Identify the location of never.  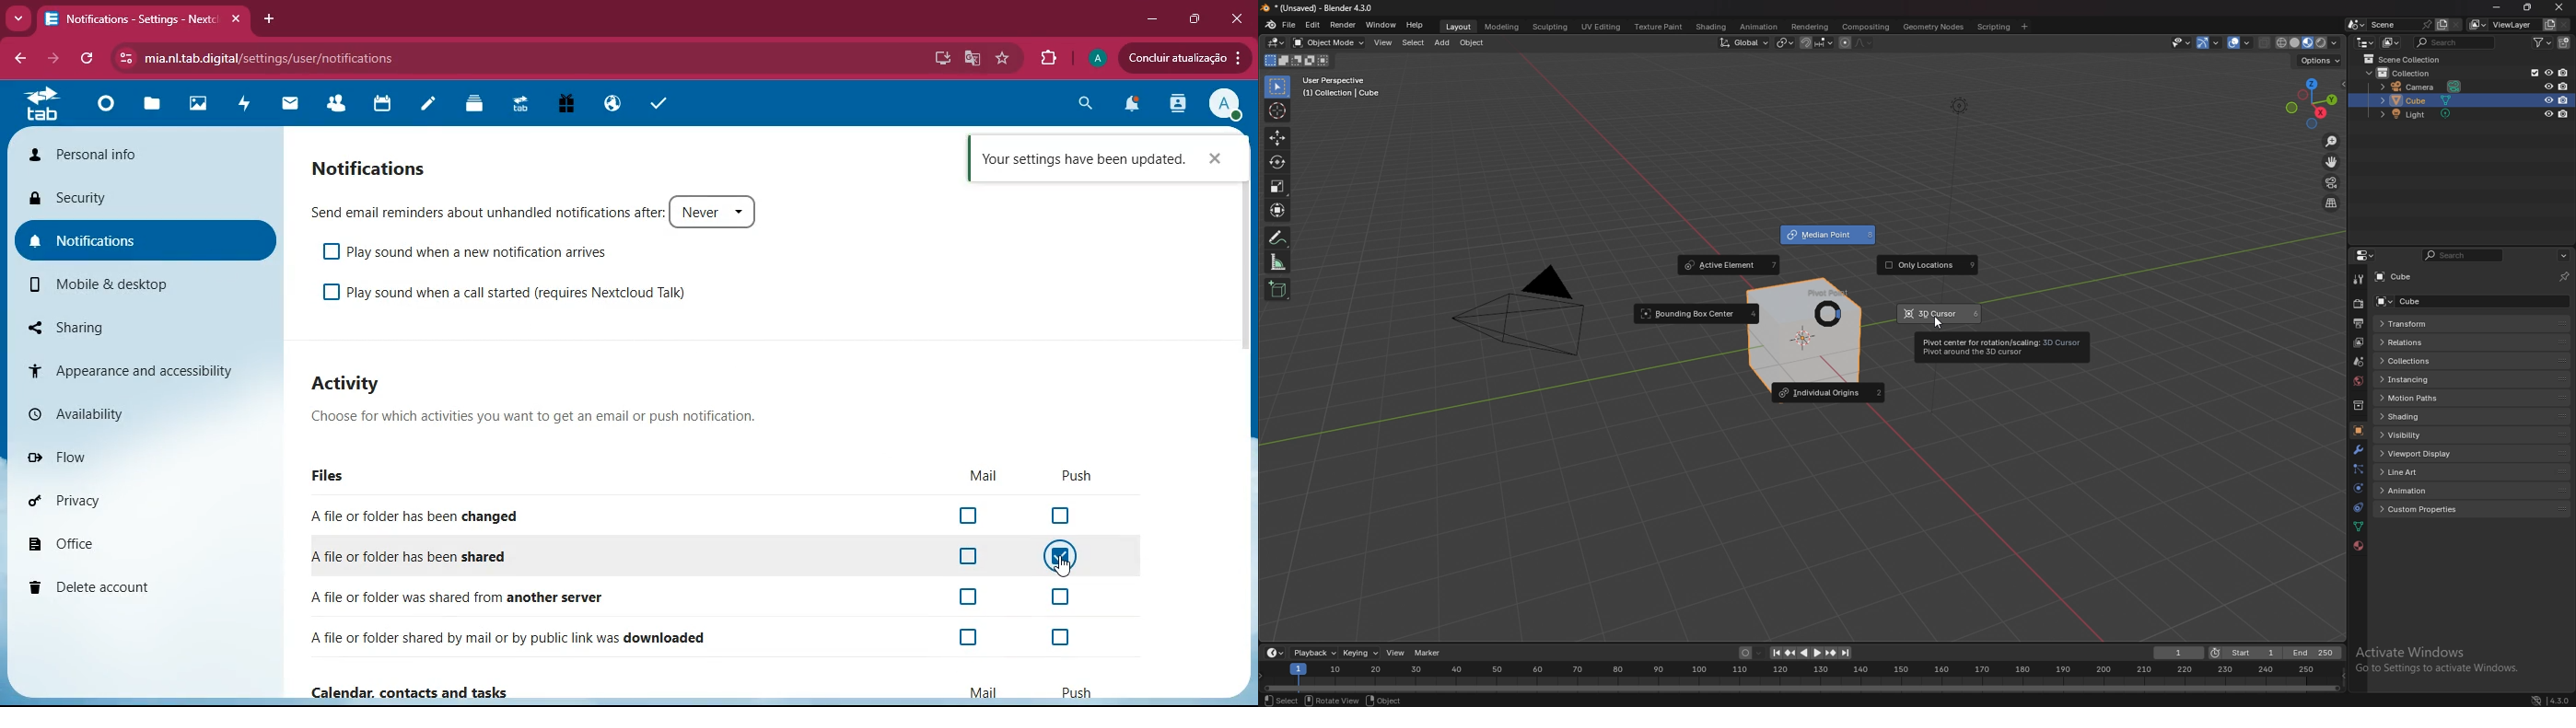
(715, 211).